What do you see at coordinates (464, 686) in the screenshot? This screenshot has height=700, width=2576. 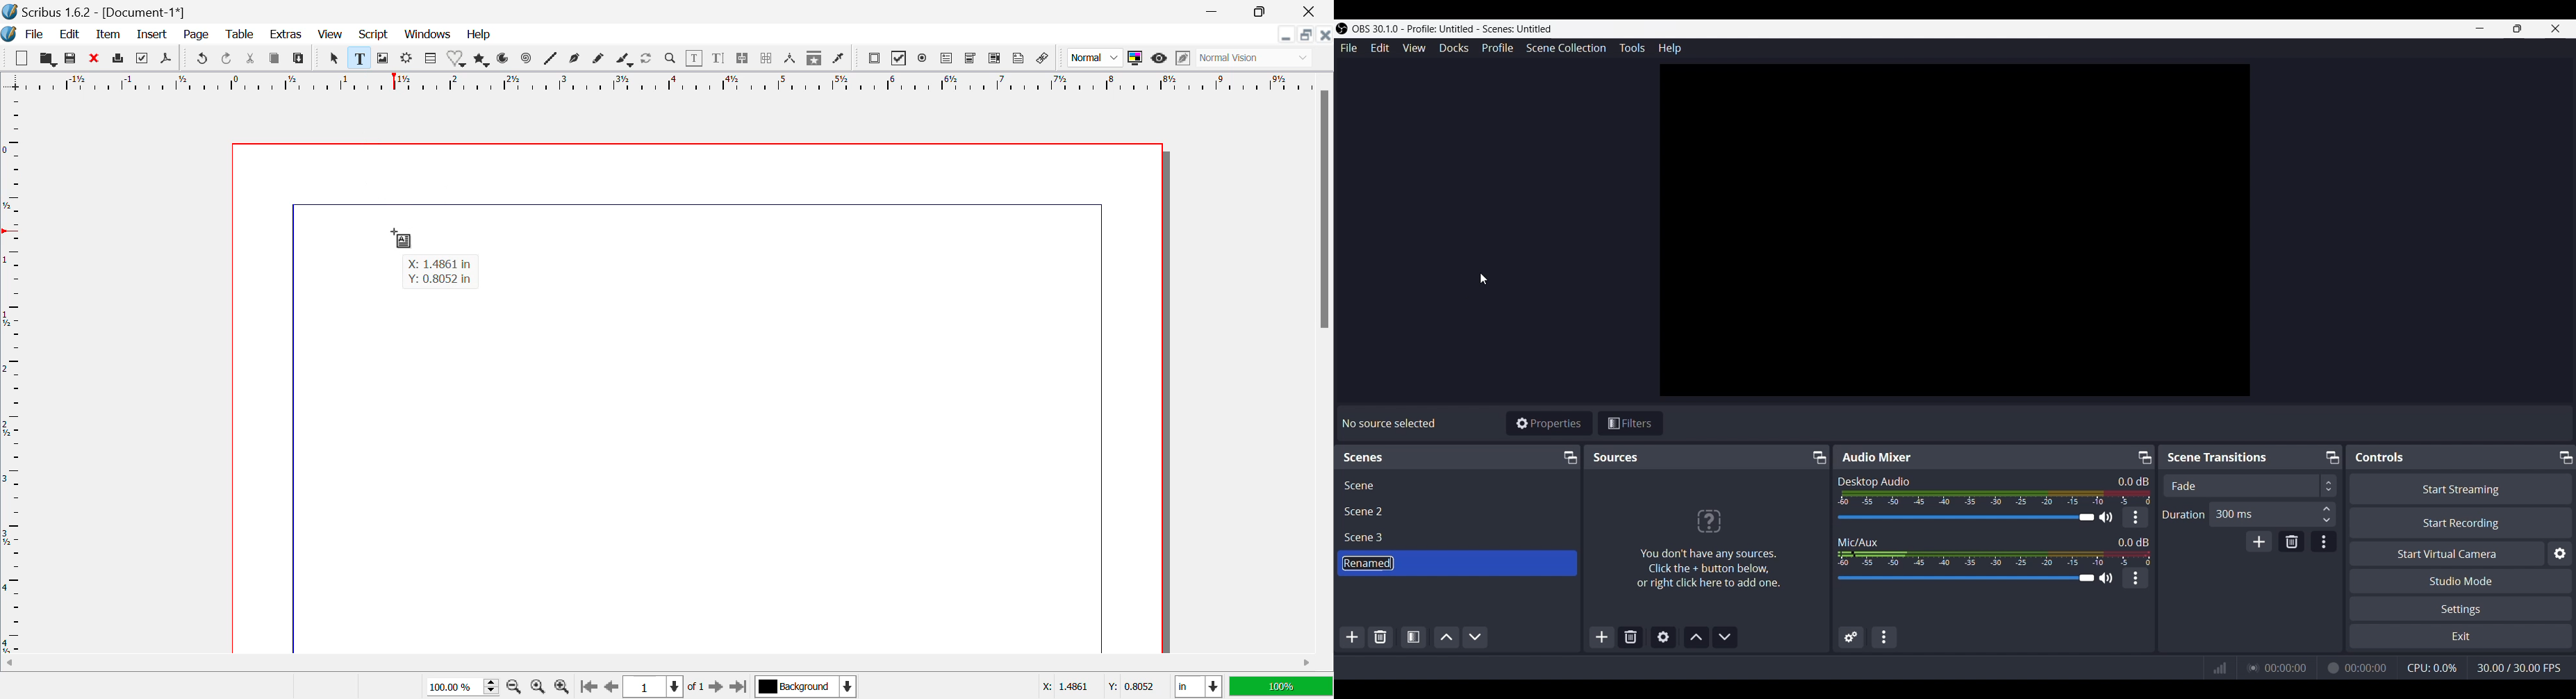 I see `Zoom 100%` at bounding box center [464, 686].